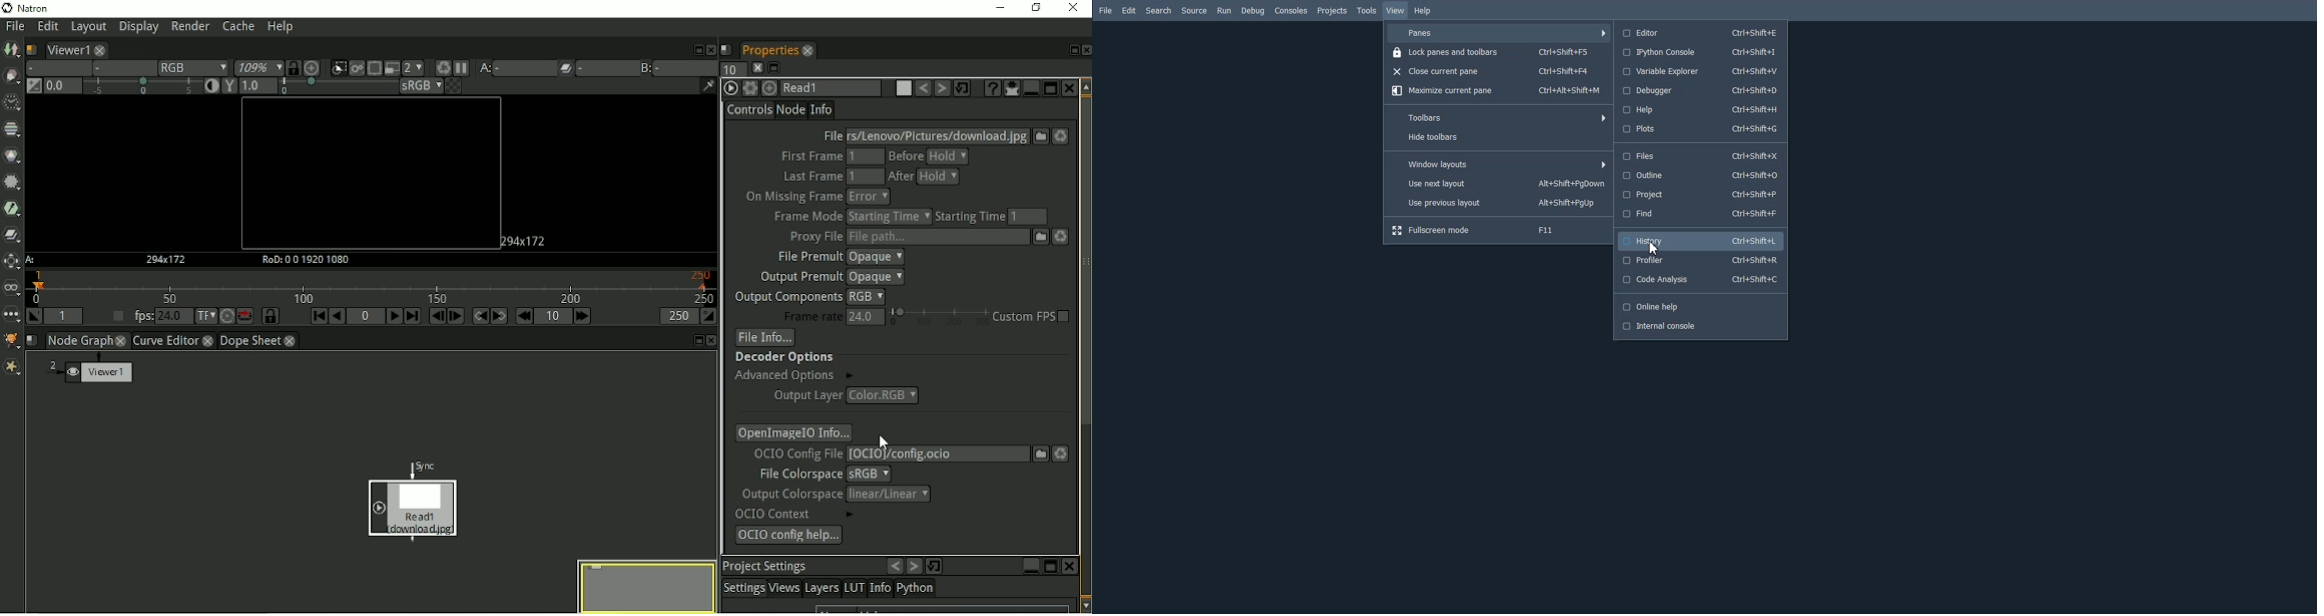 The width and height of the screenshot is (2324, 616). Describe the element at coordinates (793, 375) in the screenshot. I see `Advanced options` at that location.